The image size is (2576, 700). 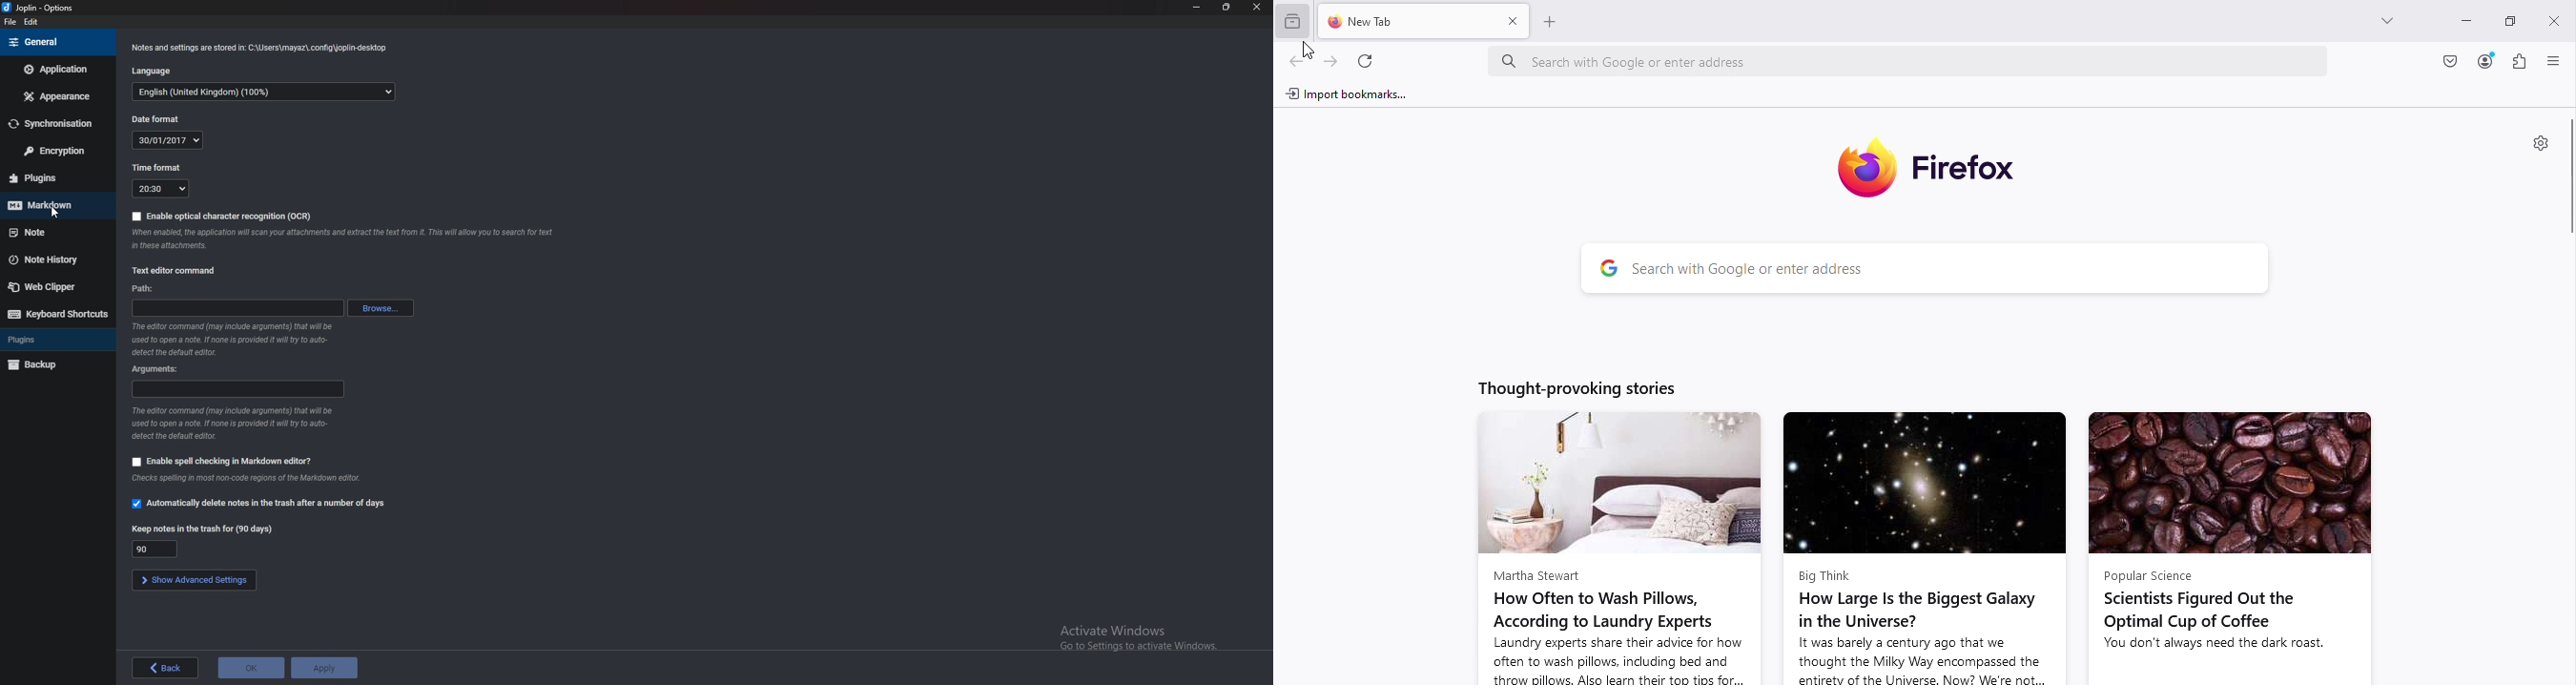 I want to click on general, so click(x=57, y=42).